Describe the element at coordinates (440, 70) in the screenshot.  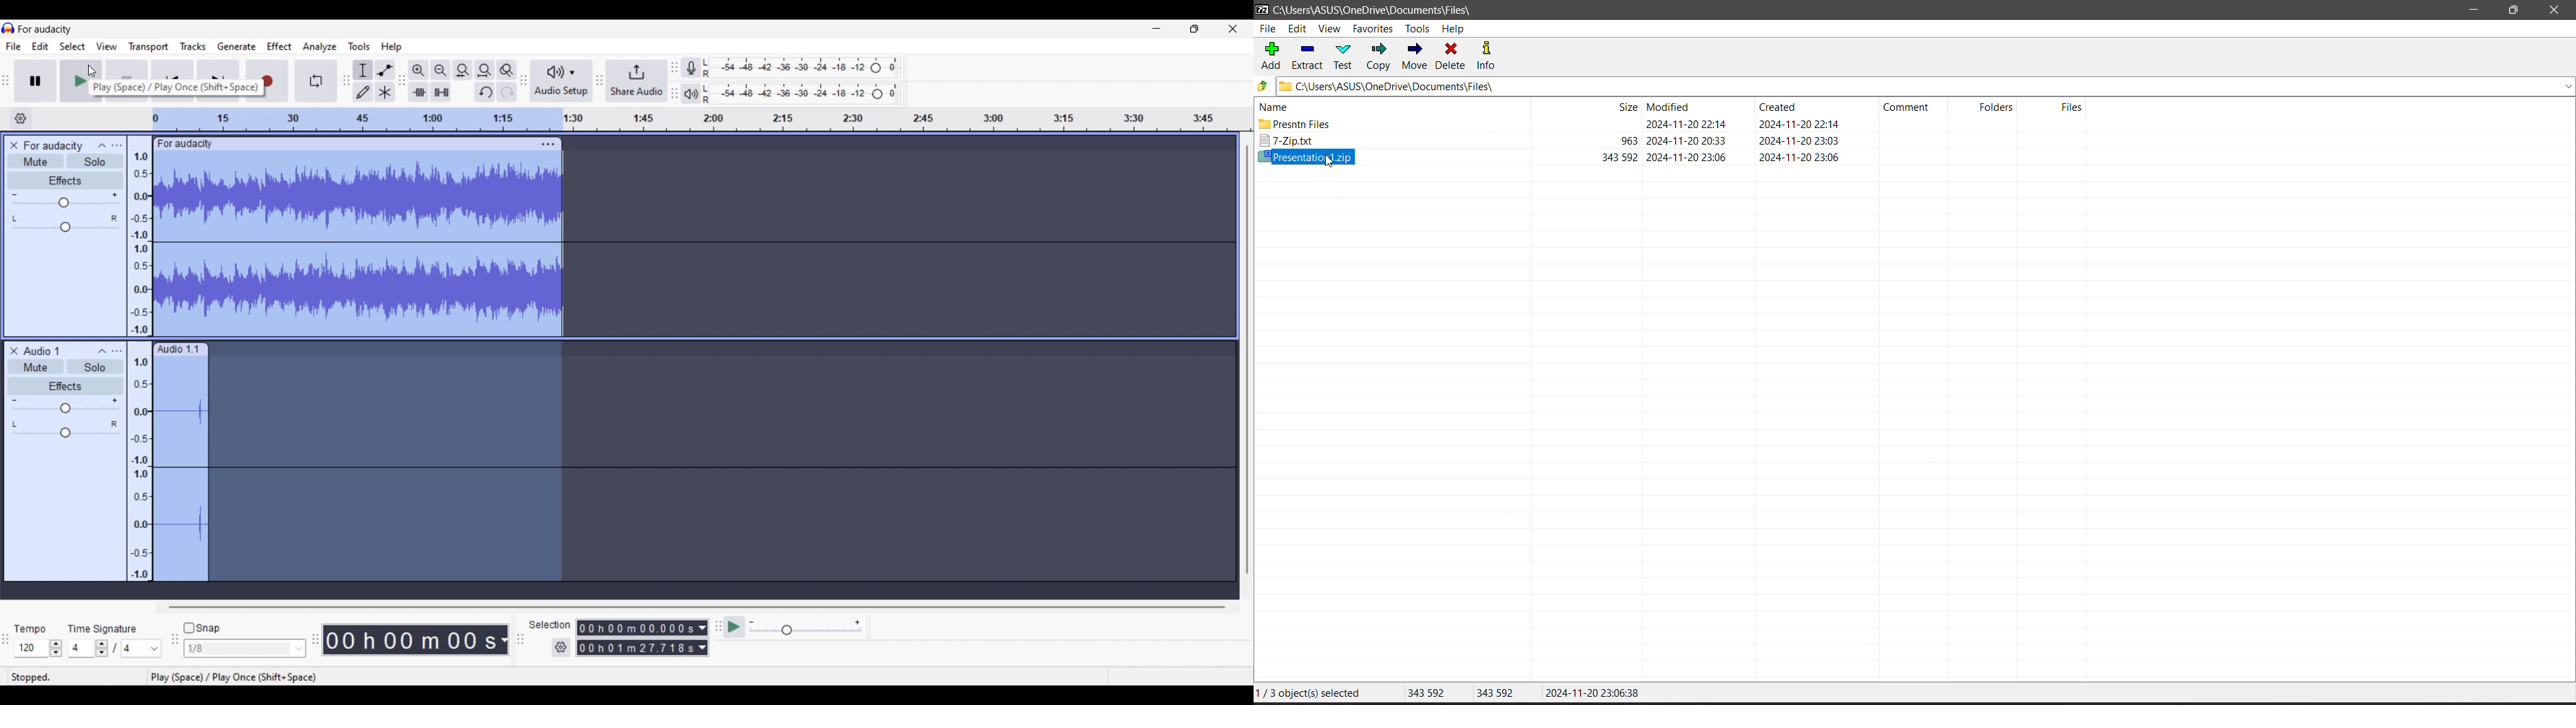
I see `Zoom out` at that location.